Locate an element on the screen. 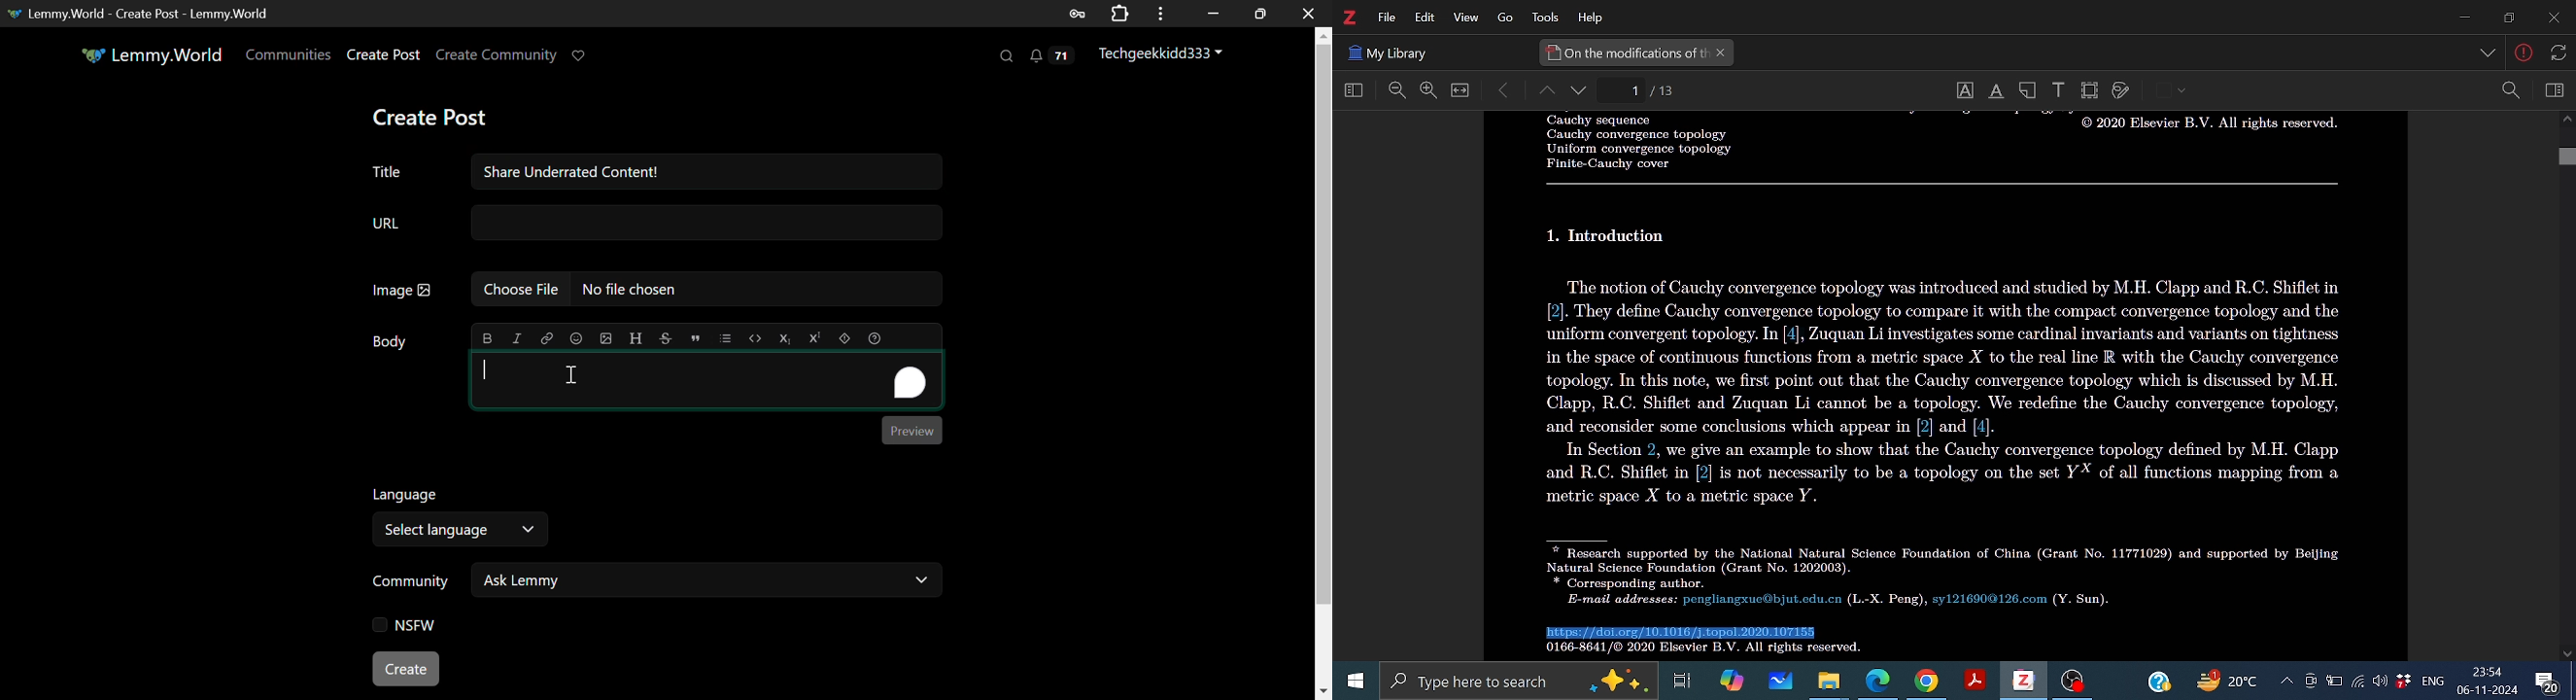 This screenshot has width=2576, height=700. Move up is located at coordinates (2566, 122).